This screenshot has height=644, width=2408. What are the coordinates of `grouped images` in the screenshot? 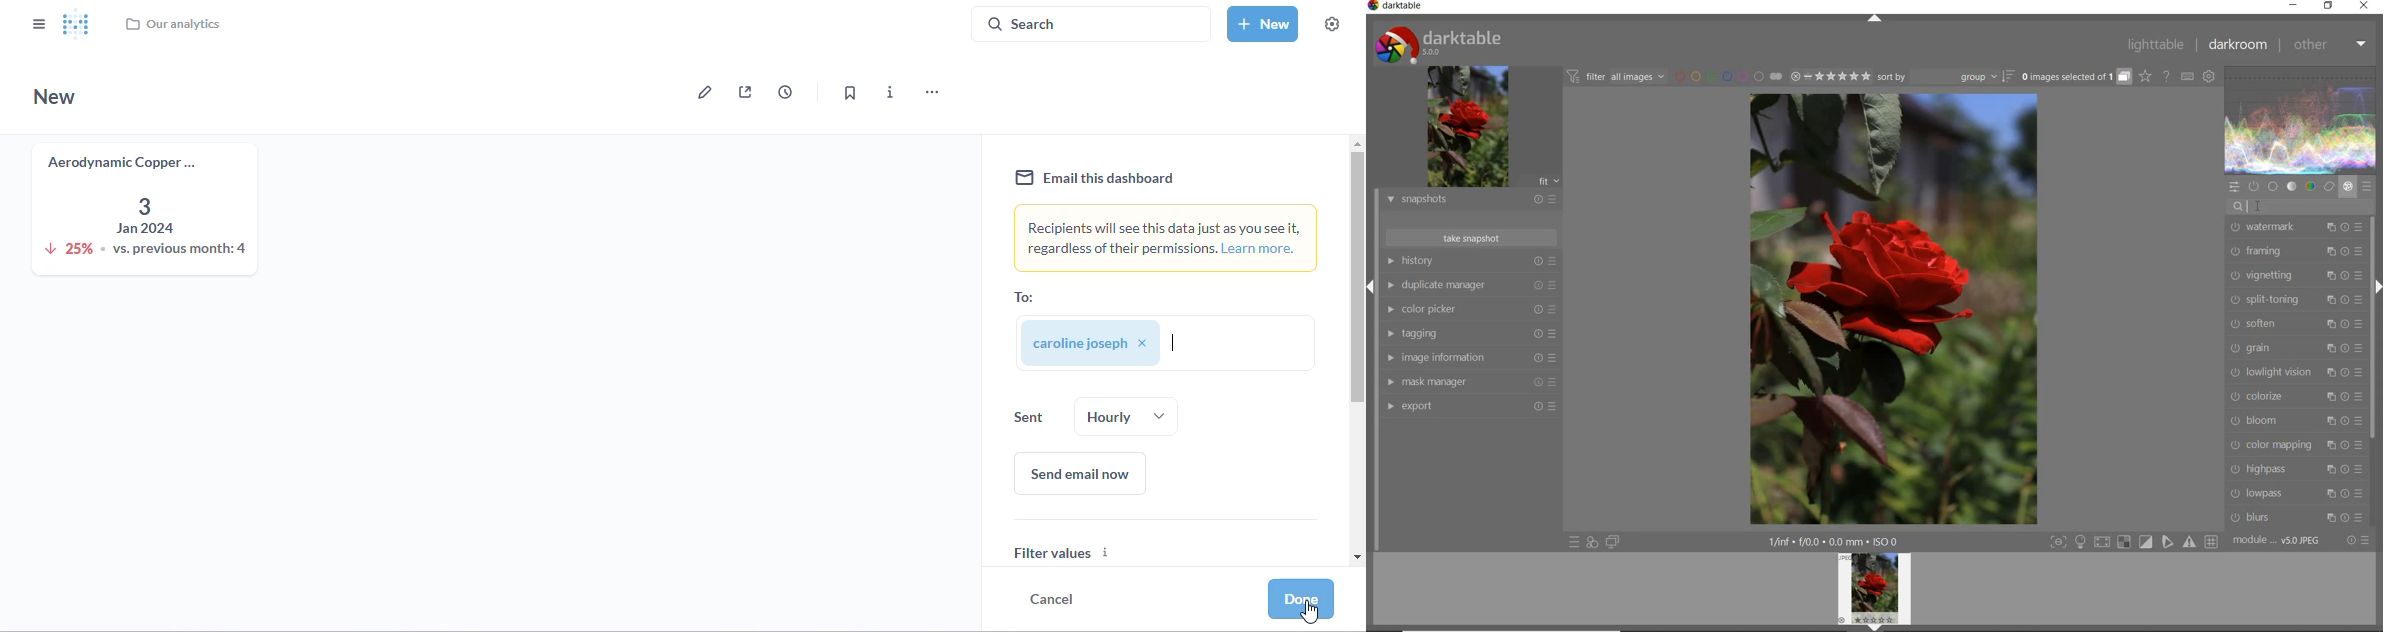 It's located at (2075, 77).